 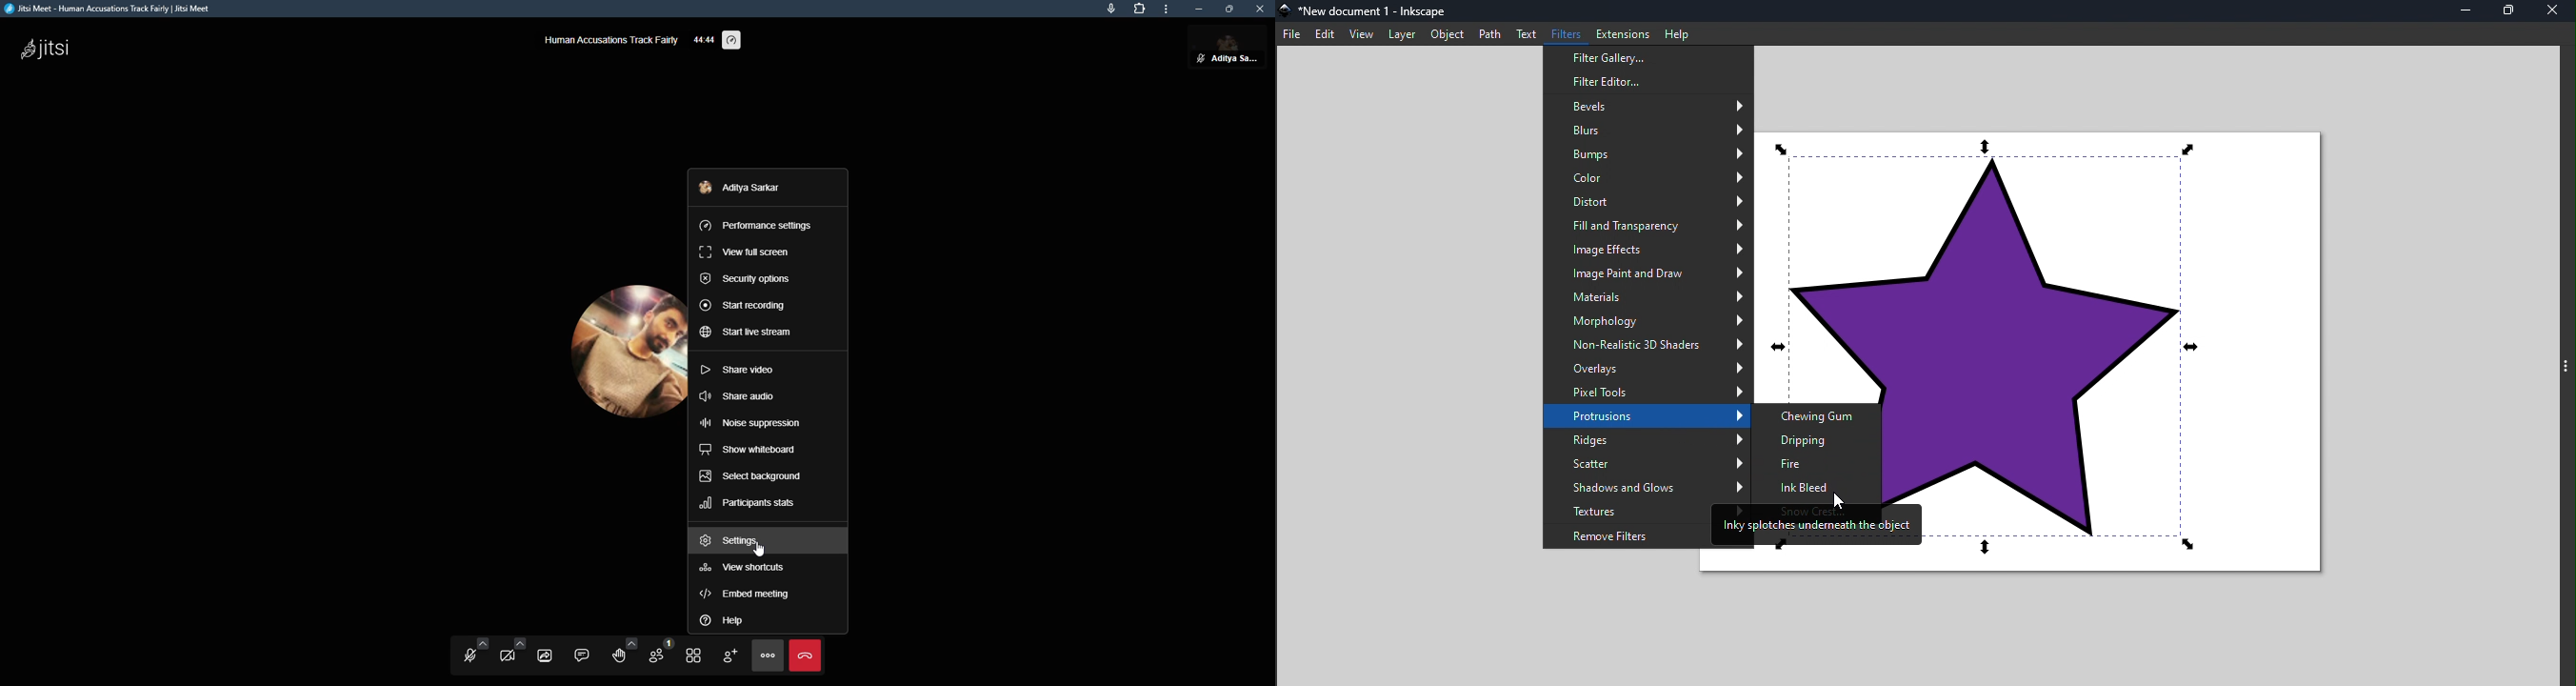 I want to click on maximize, so click(x=1230, y=9).